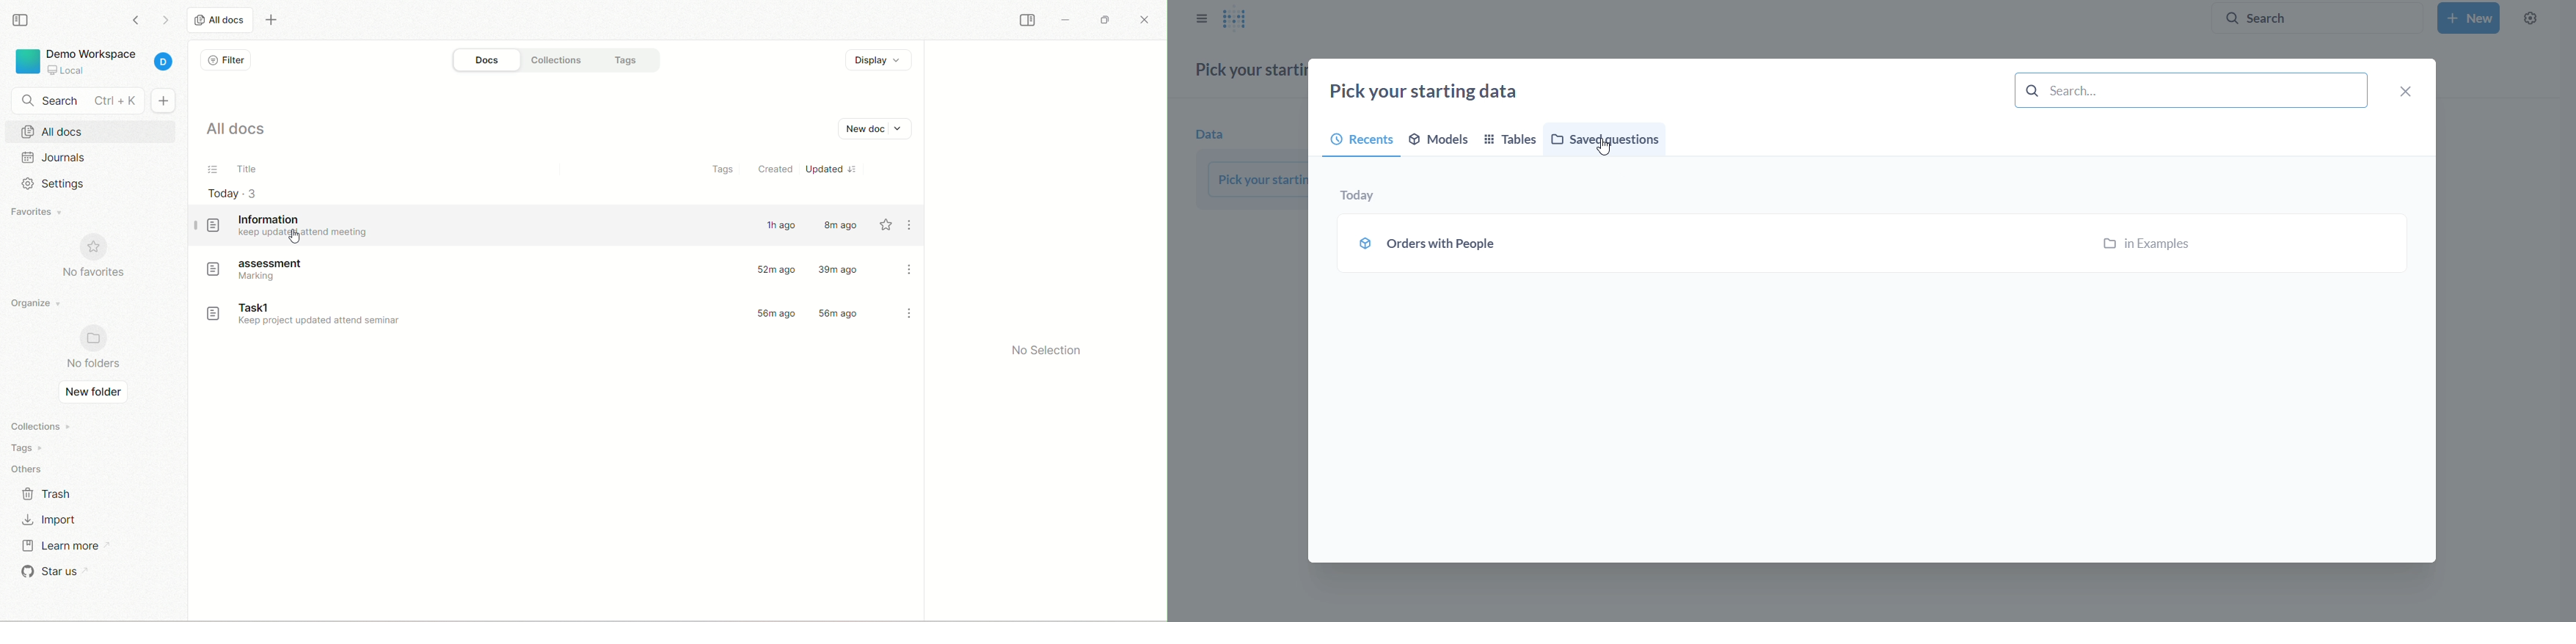 Image resolution: width=2576 pixels, height=644 pixels. What do you see at coordinates (306, 316) in the screenshot?
I see `document` at bounding box center [306, 316].